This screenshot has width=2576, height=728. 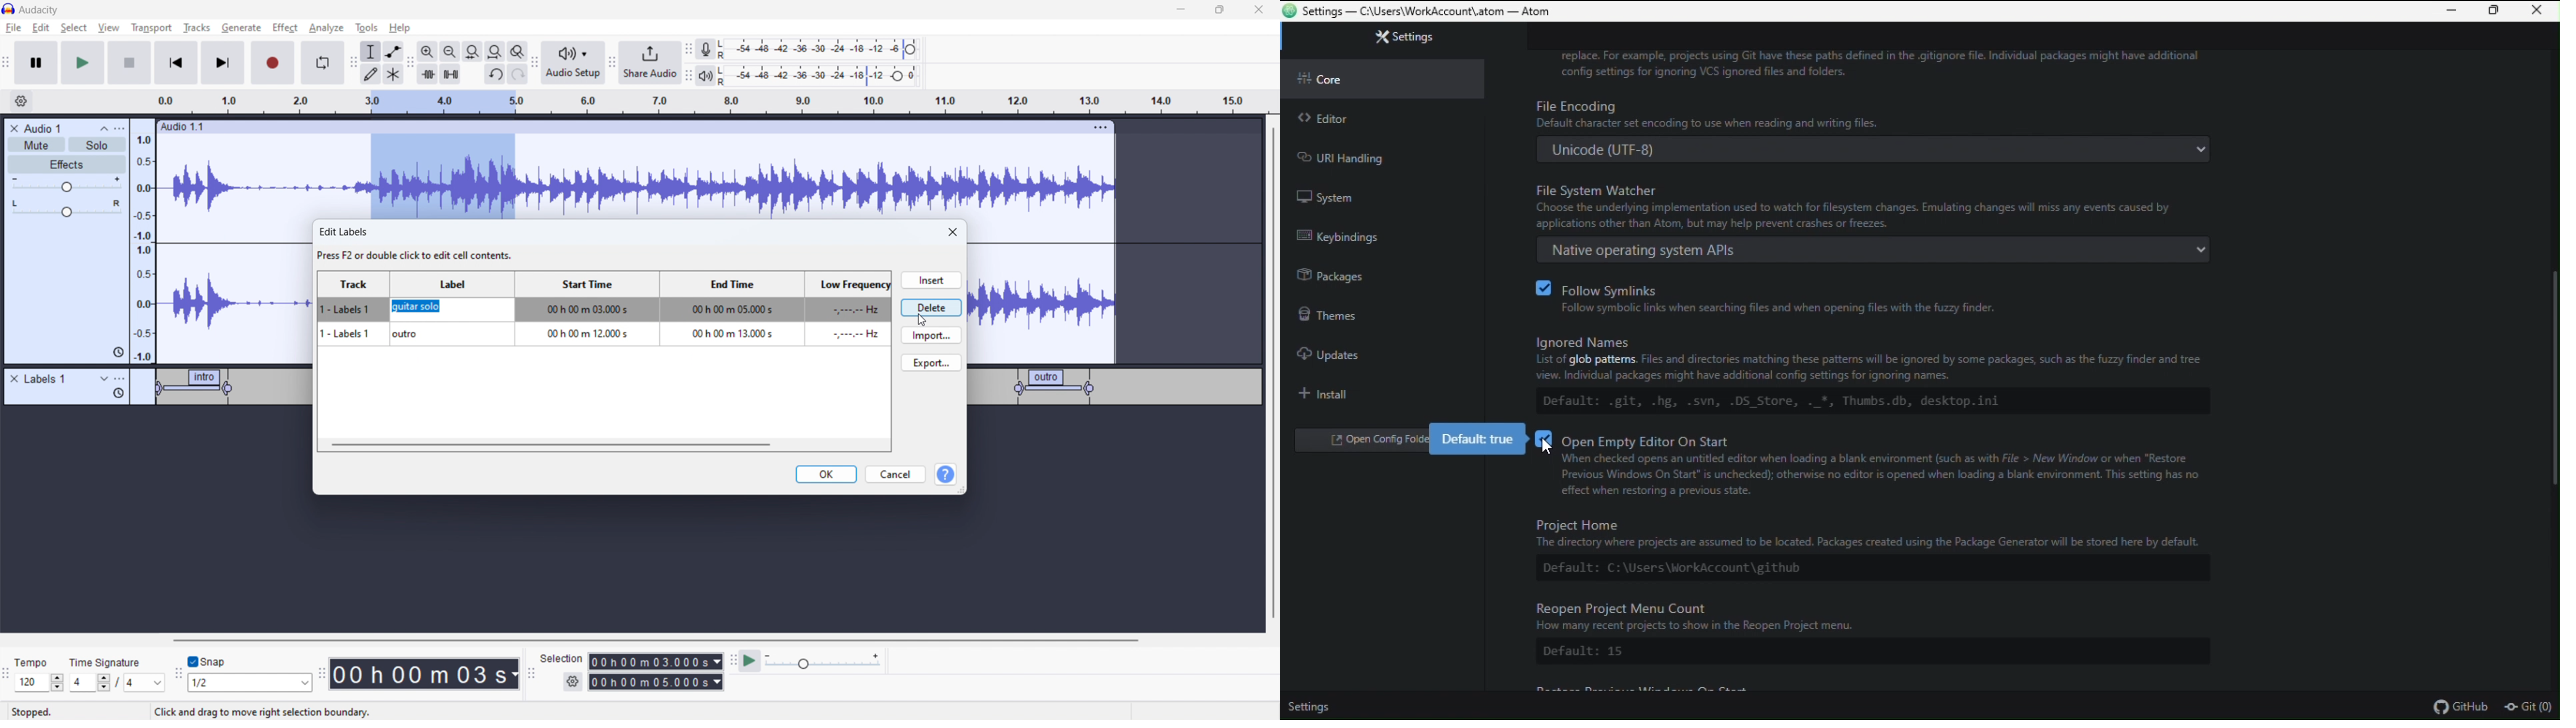 What do you see at coordinates (143, 241) in the screenshot?
I see `amplitude` at bounding box center [143, 241].